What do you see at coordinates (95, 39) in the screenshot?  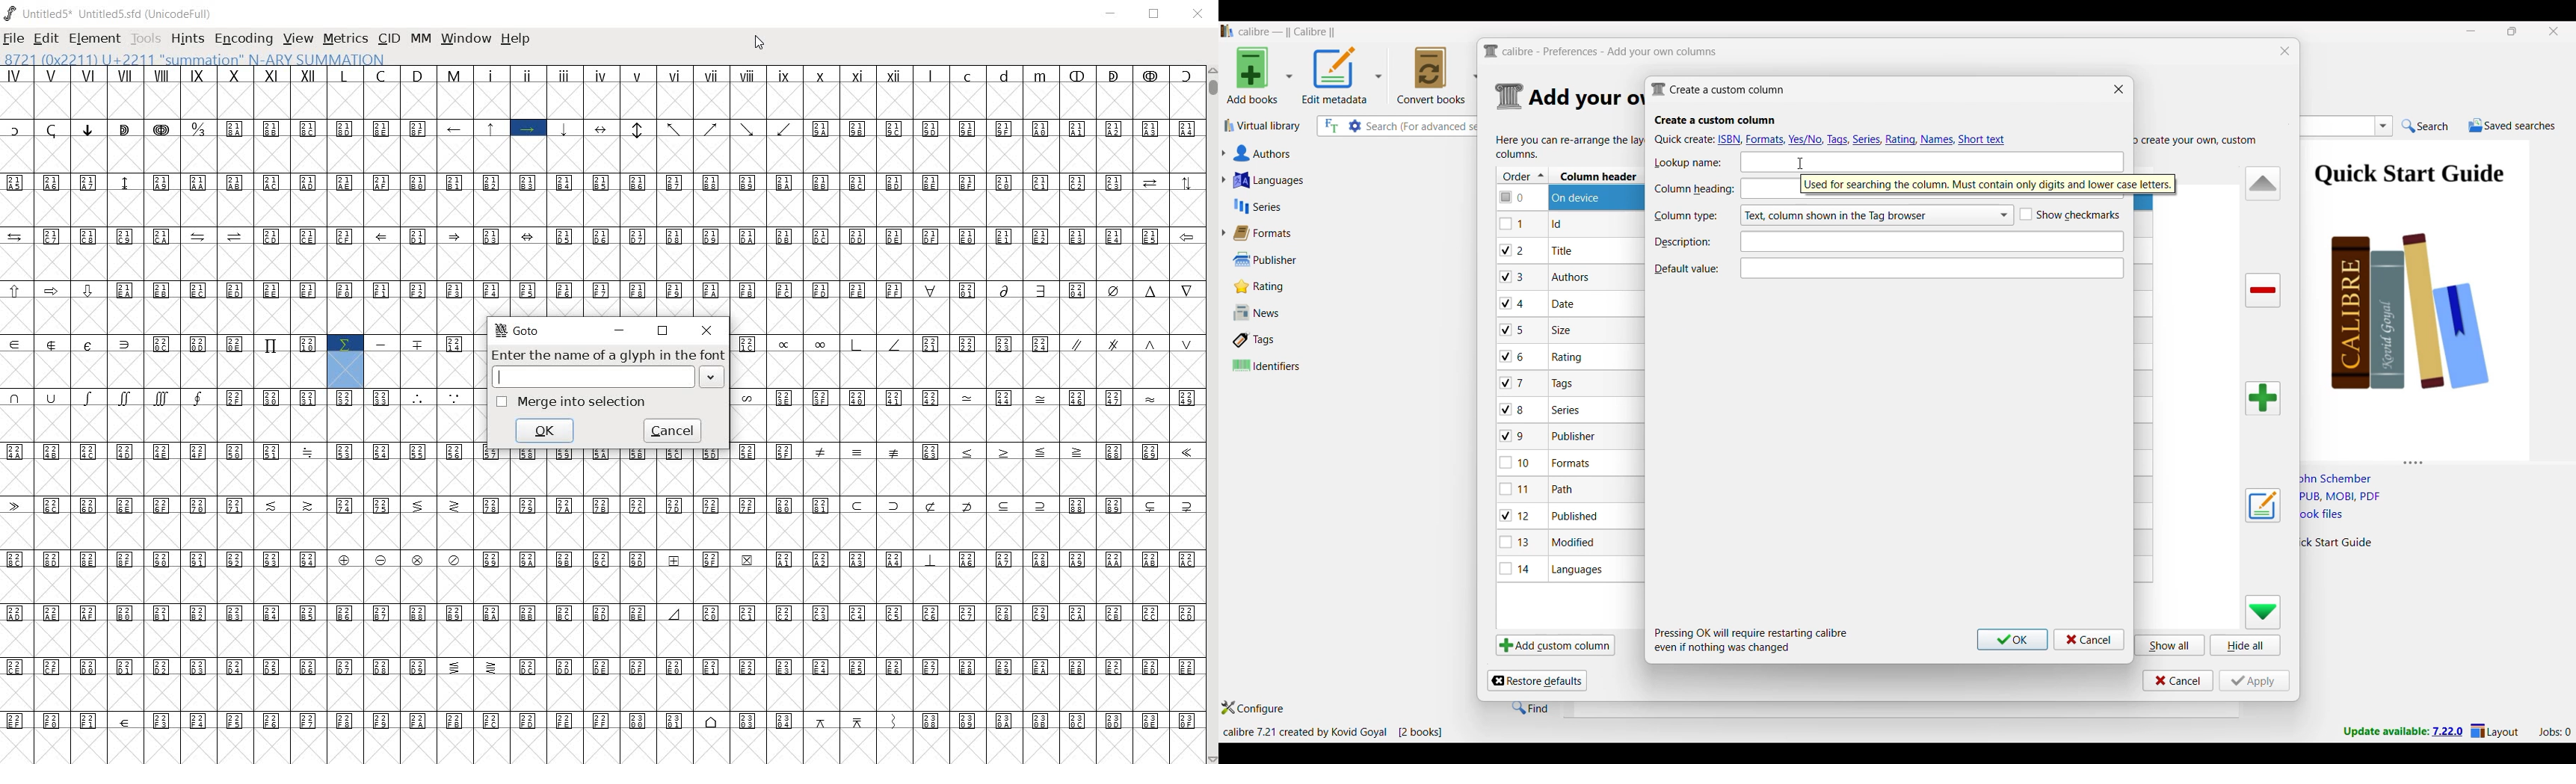 I see `ELEMENT` at bounding box center [95, 39].